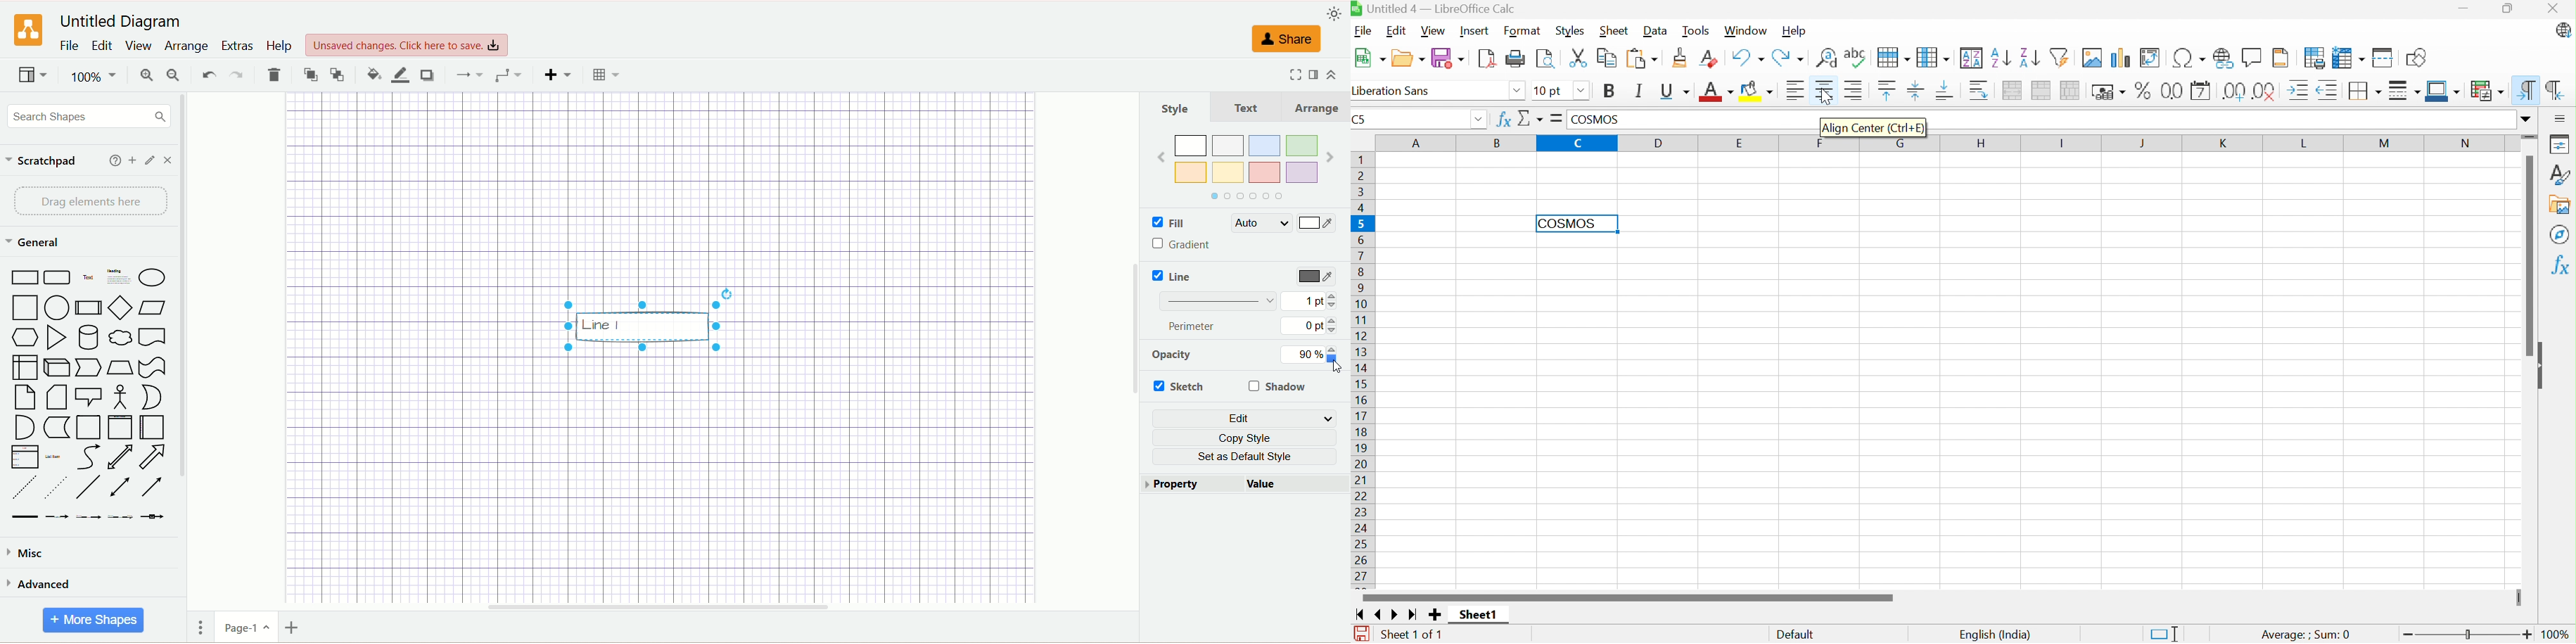 The image size is (2576, 644). Describe the element at coordinates (1641, 91) in the screenshot. I see `Italic` at that location.